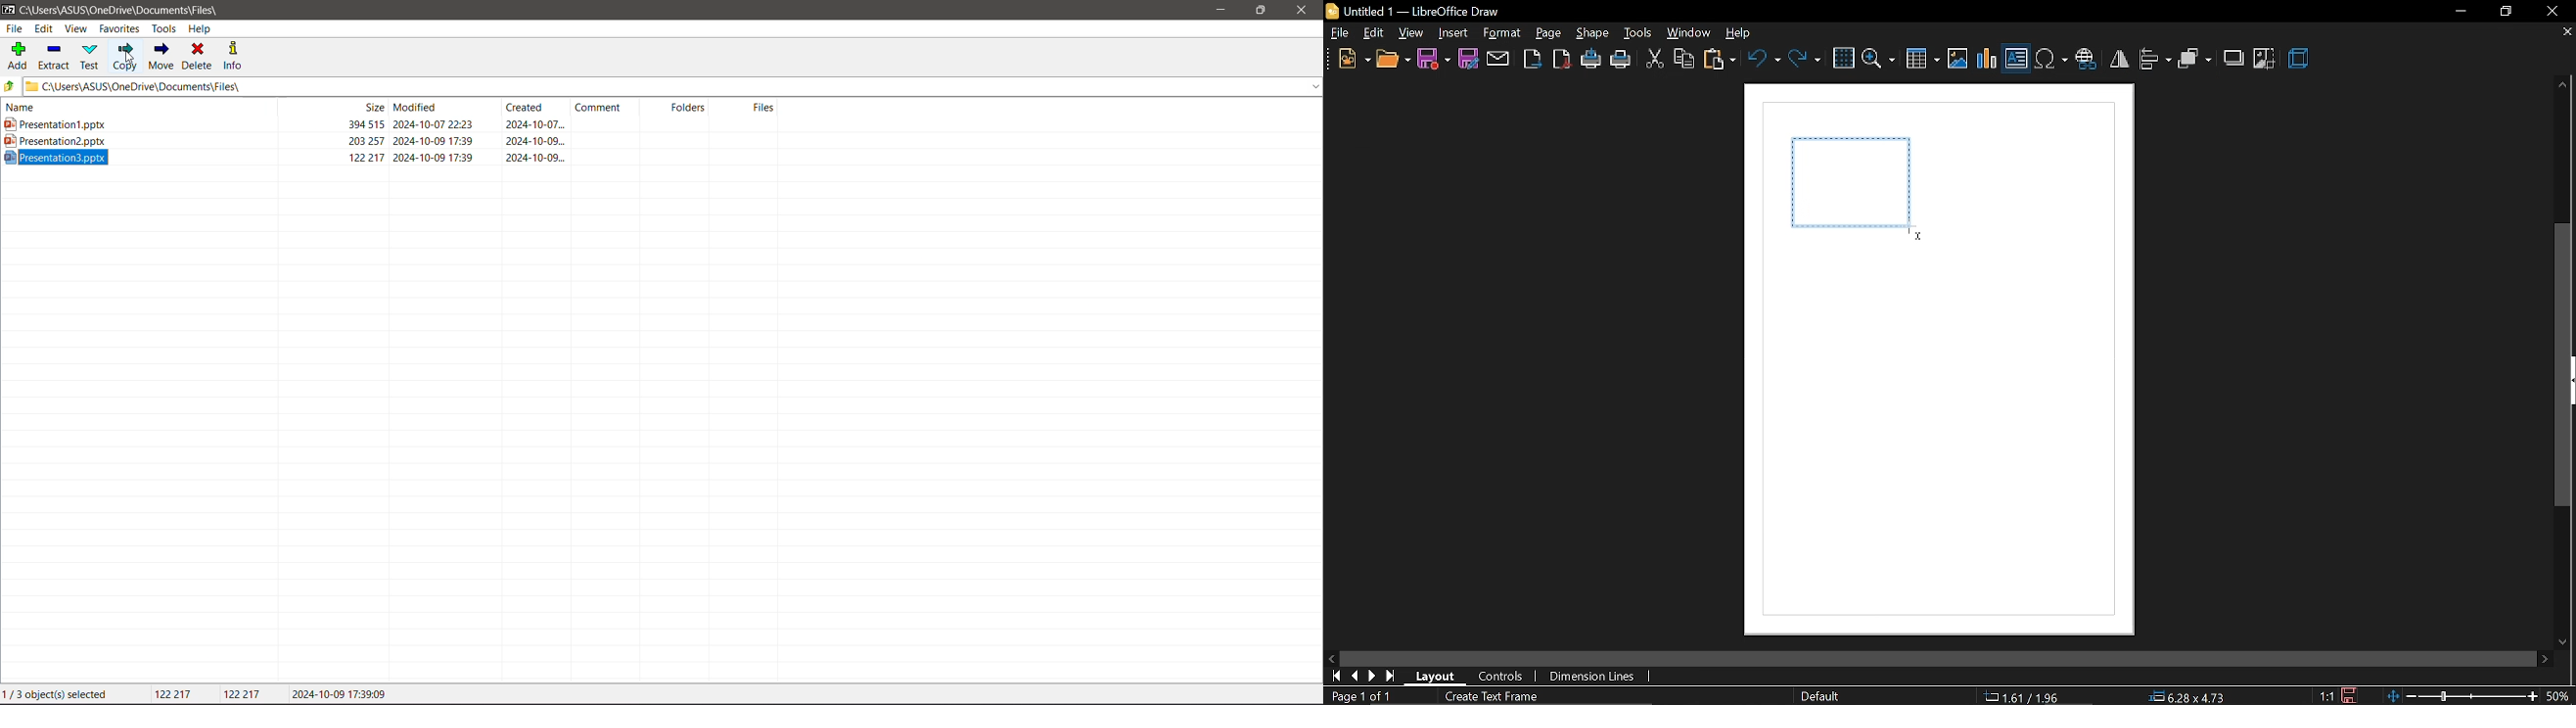  What do you see at coordinates (2561, 32) in the screenshot?
I see `close current tab` at bounding box center [2561, 32].